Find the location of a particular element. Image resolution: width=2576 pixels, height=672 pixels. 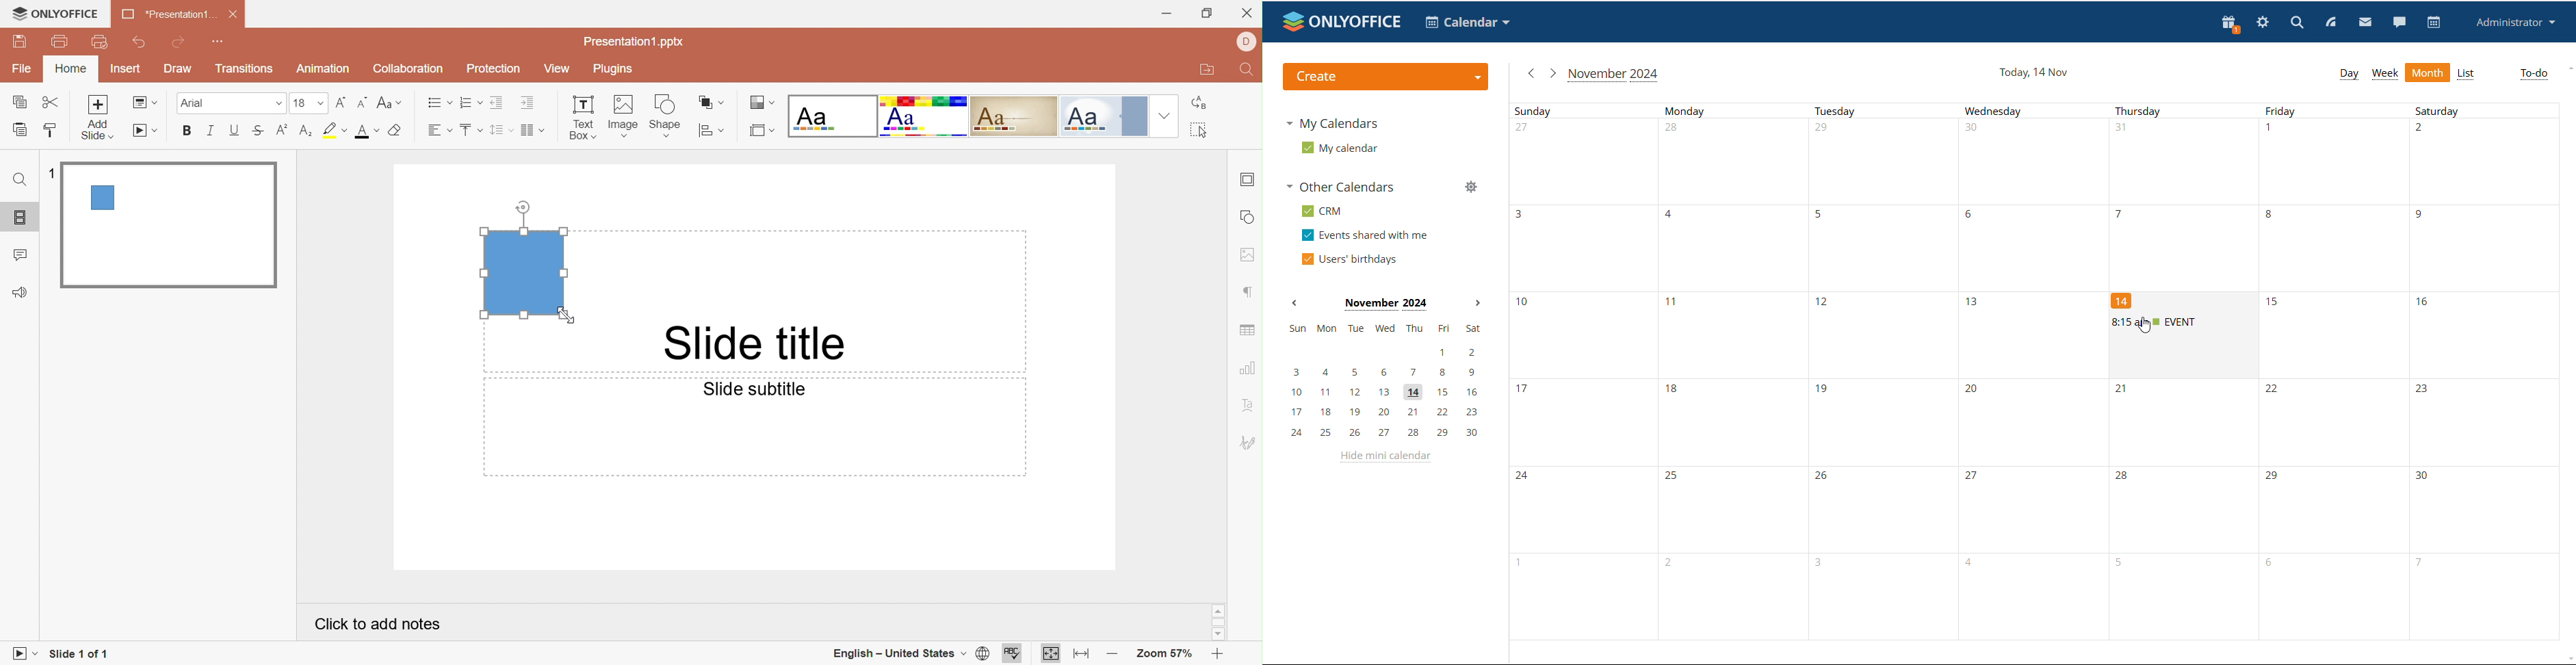

Print file is located at coordinates (63, 40).